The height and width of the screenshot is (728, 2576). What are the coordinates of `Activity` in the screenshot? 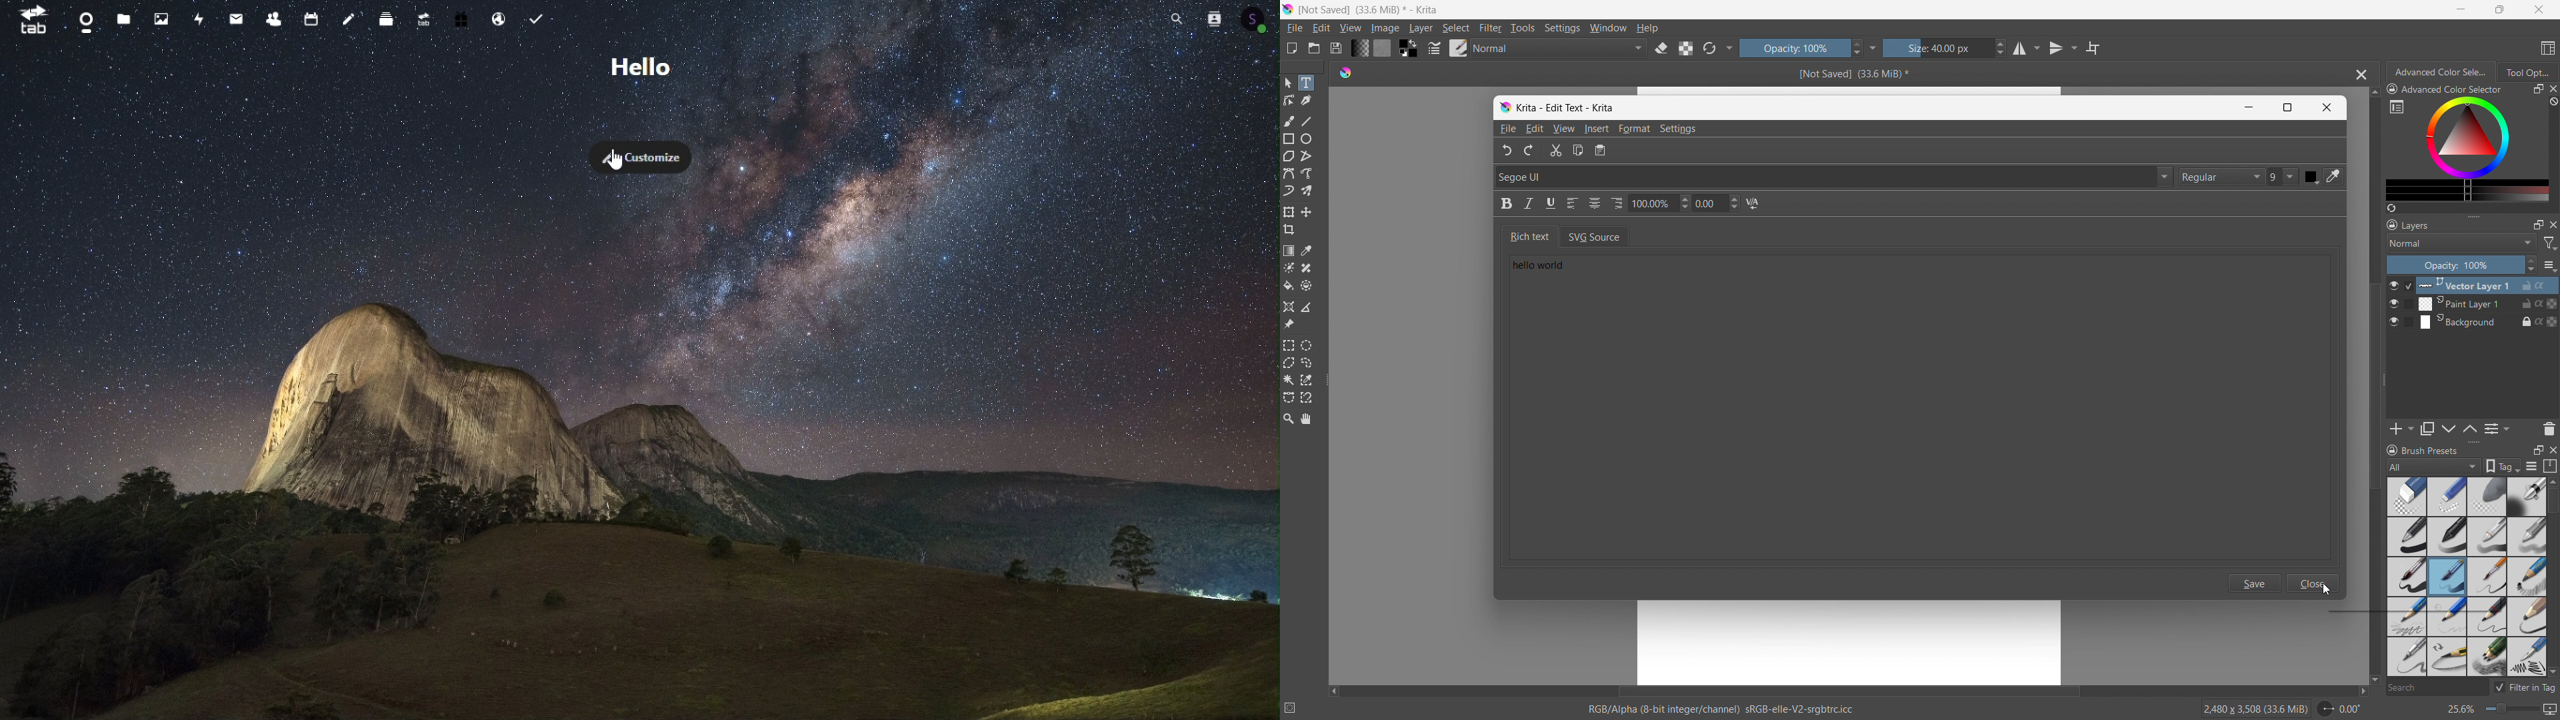 It's located at (197, 18).